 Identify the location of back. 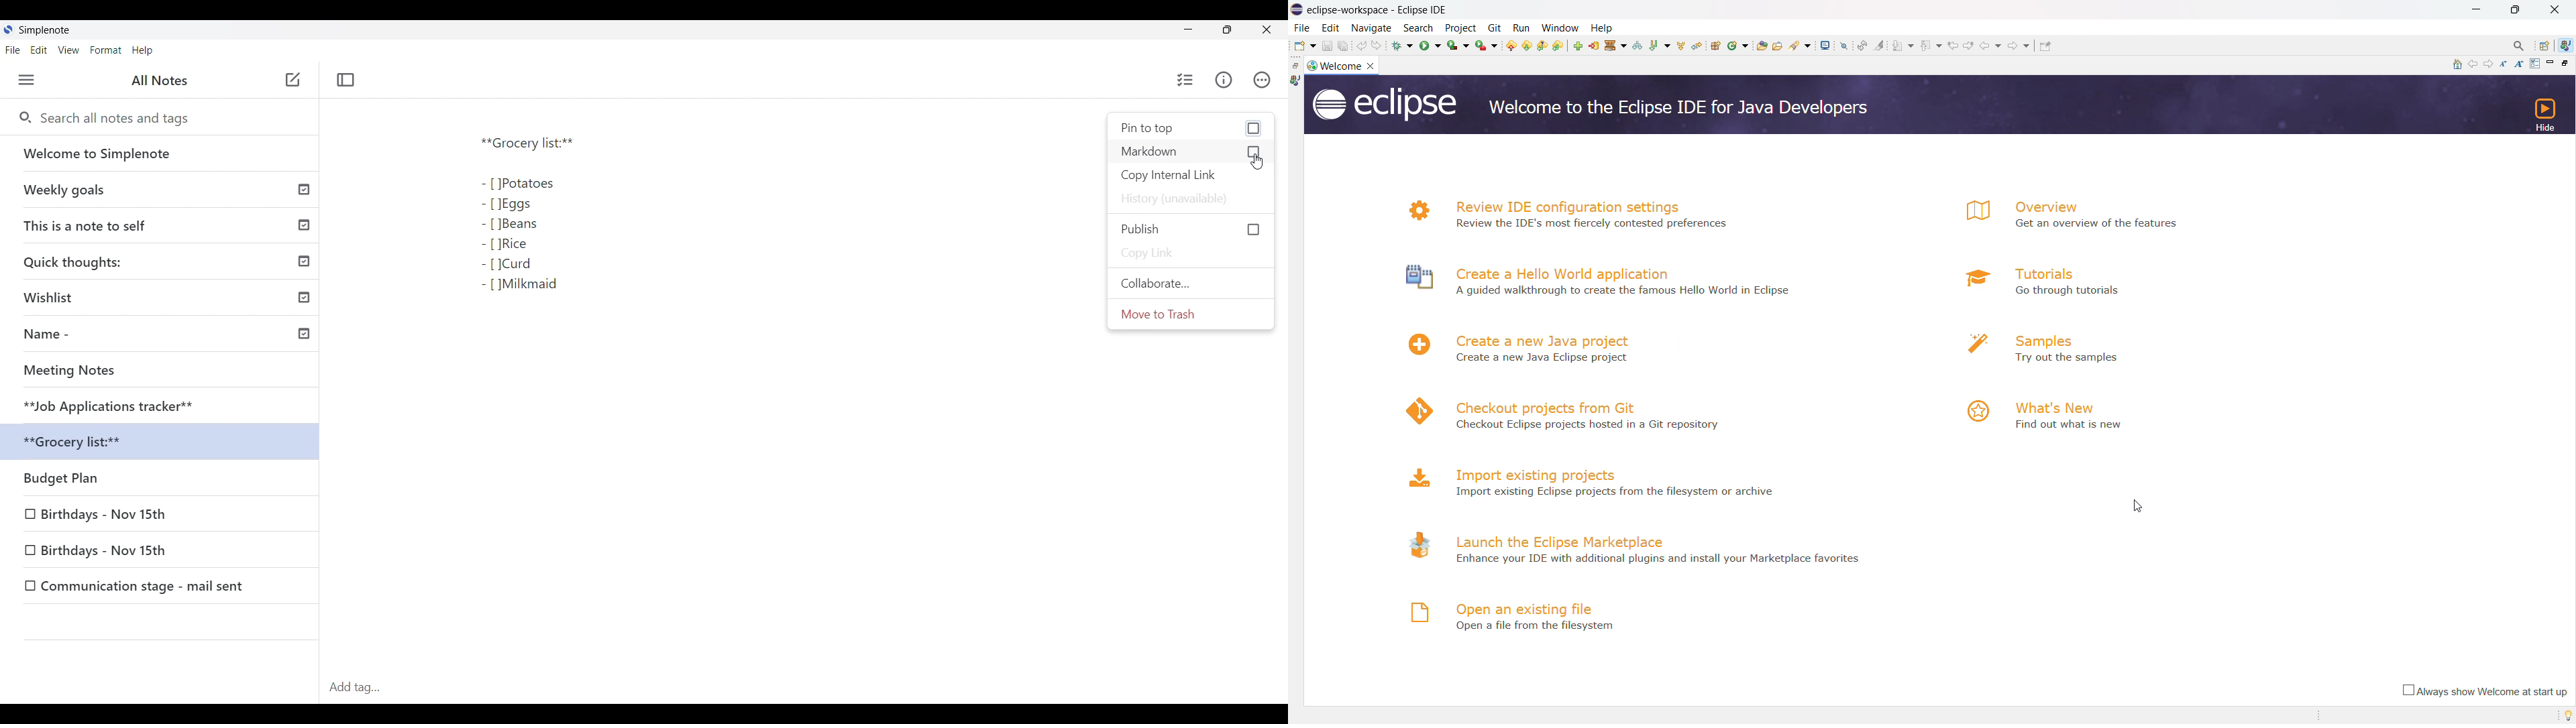
(1994, 48).